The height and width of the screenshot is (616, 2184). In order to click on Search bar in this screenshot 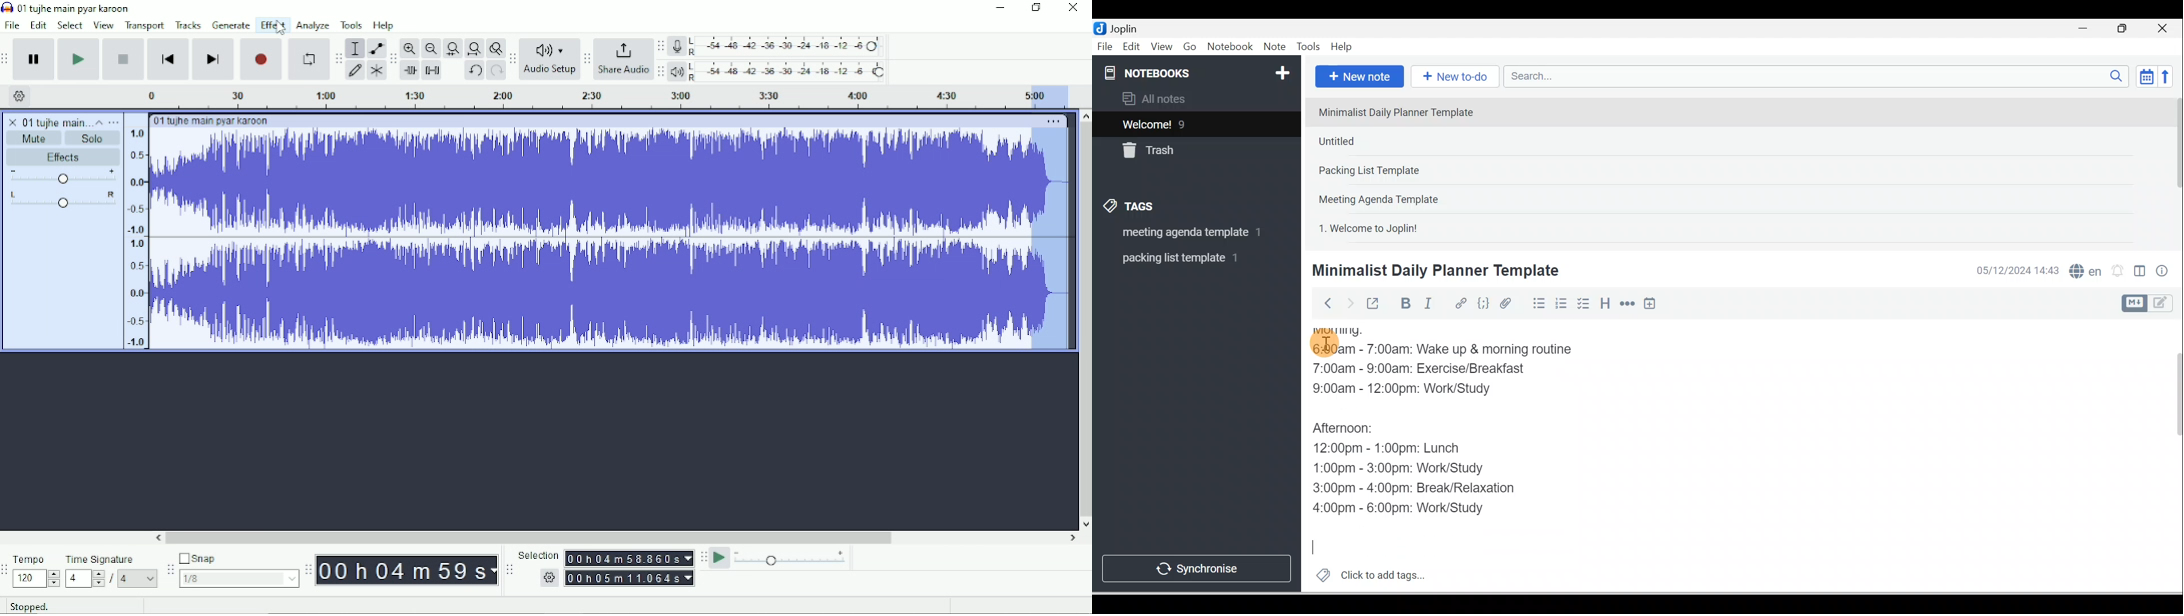, I will do `click(1820, 76)`.